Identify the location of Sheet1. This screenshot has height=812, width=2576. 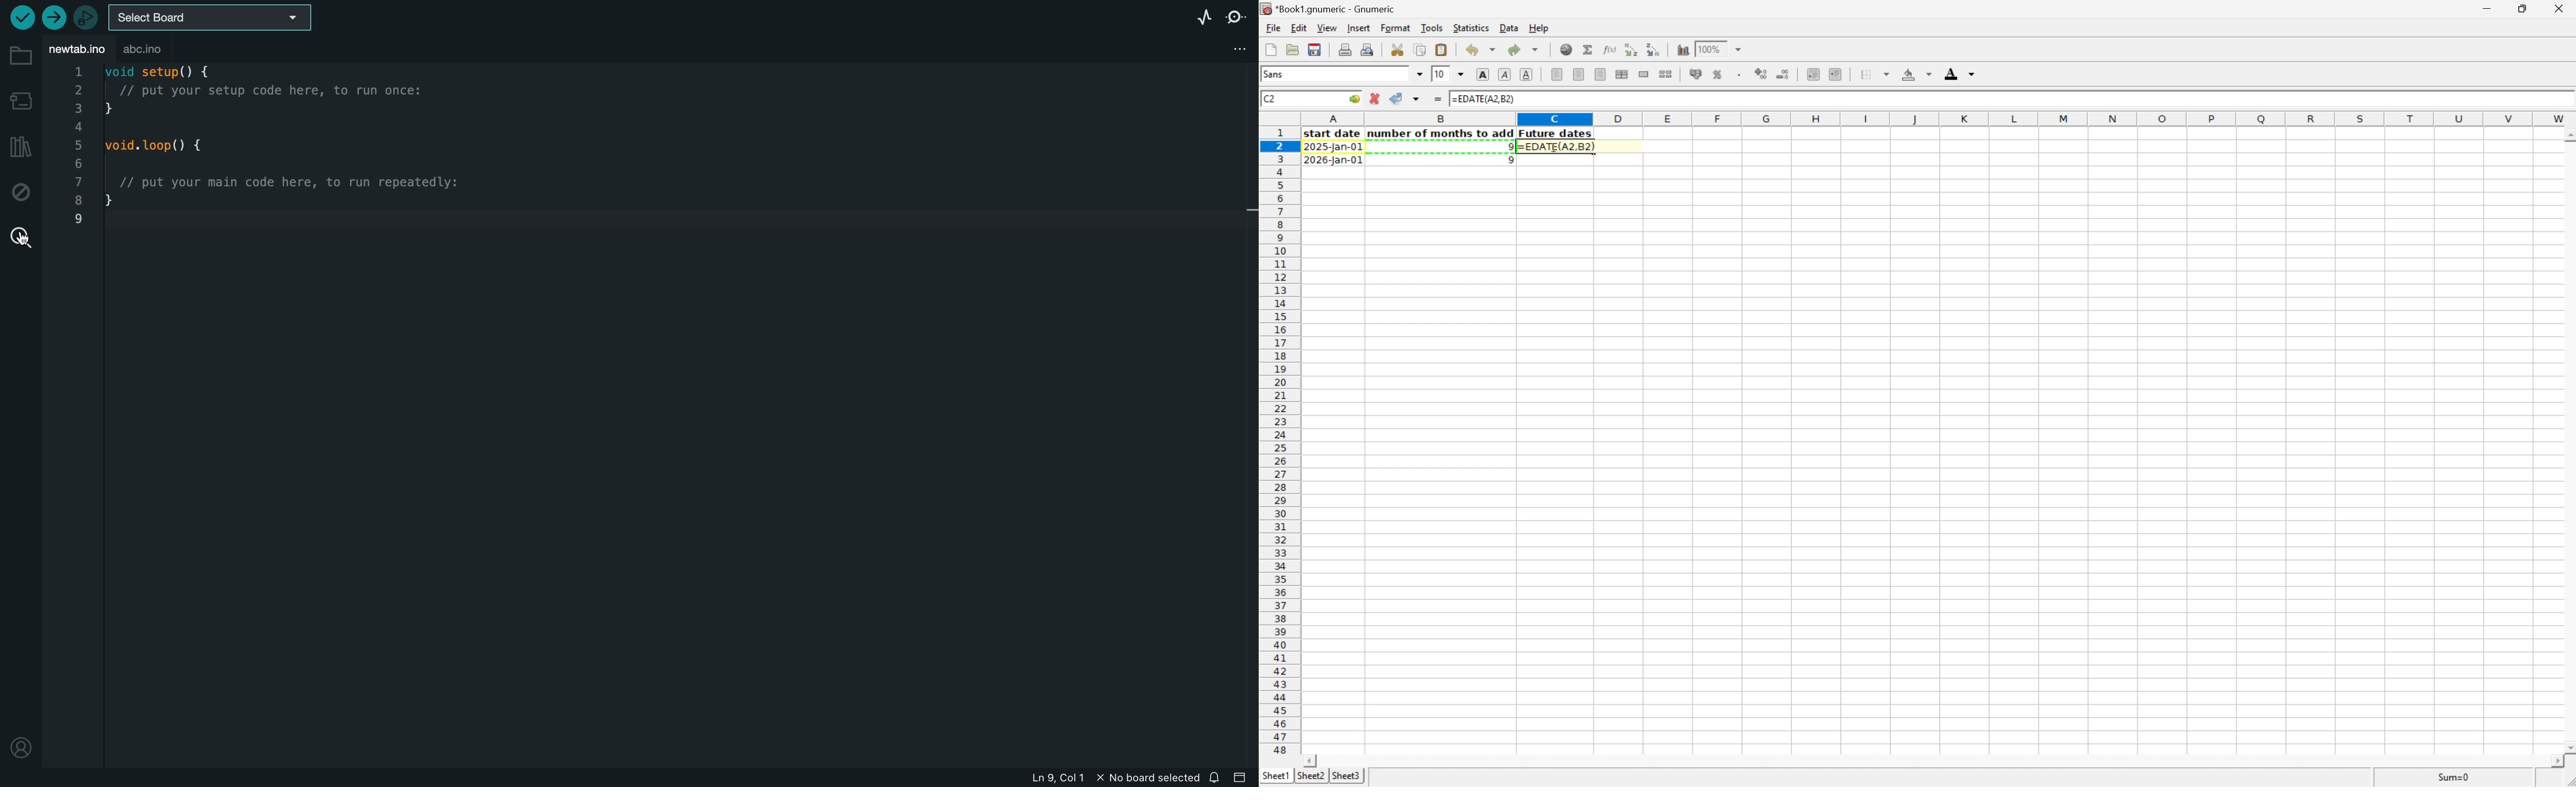
(1275, 776).